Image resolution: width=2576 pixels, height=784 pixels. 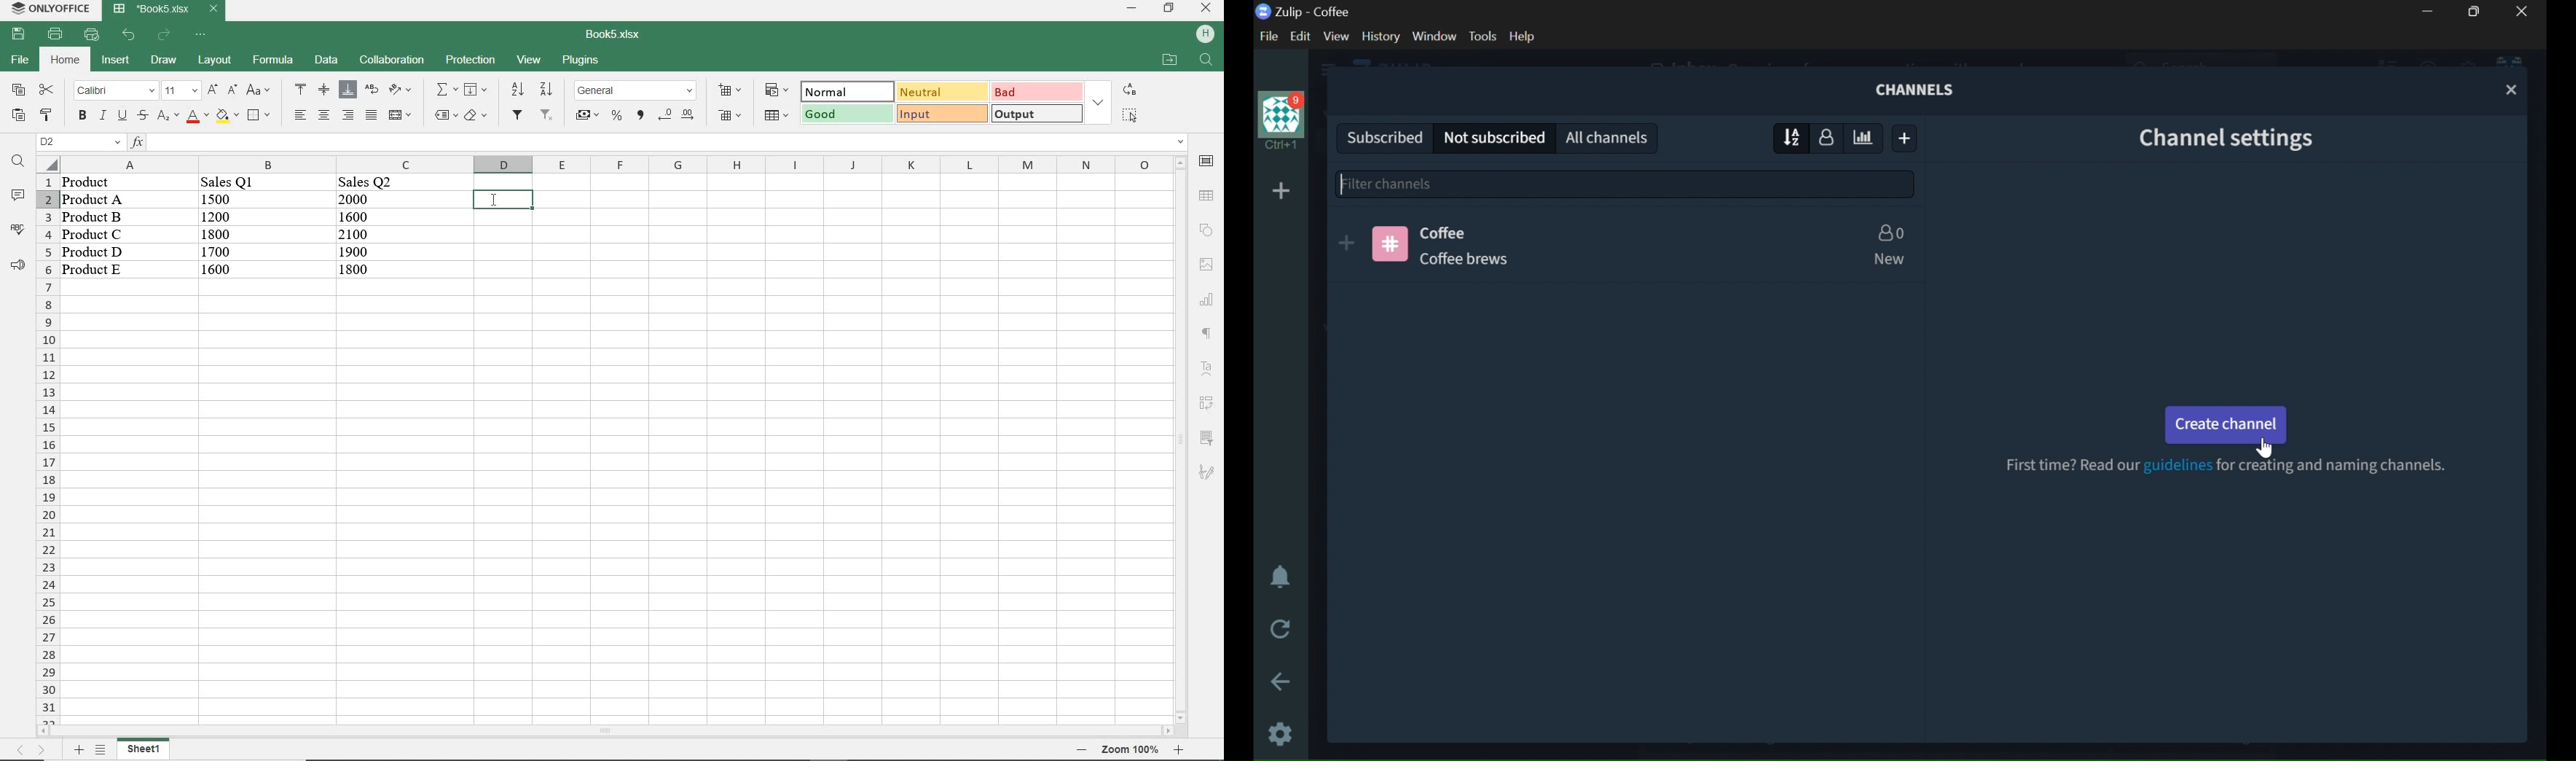 What do you see at coordinates (1887, 259) in the screenshot?
I see `NEW` at bounding box center [1887, 259].